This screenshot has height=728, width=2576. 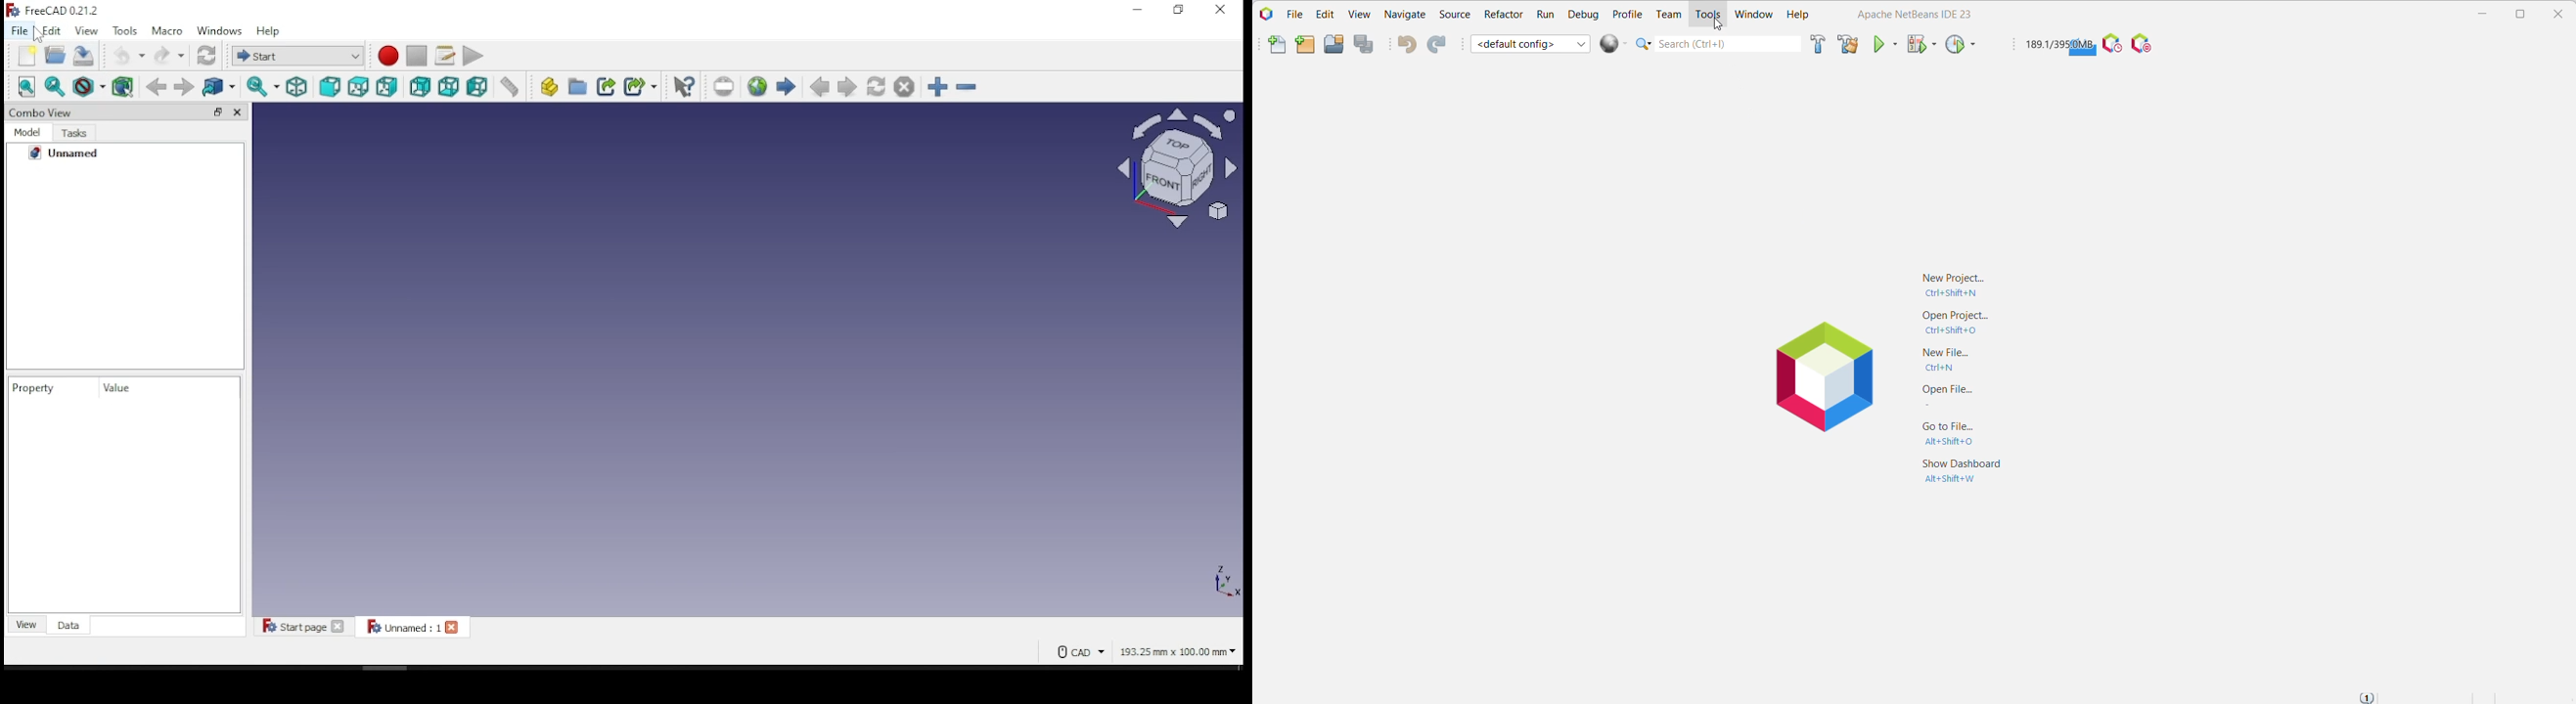 I want to click on close, so click(x=1221, y=10).